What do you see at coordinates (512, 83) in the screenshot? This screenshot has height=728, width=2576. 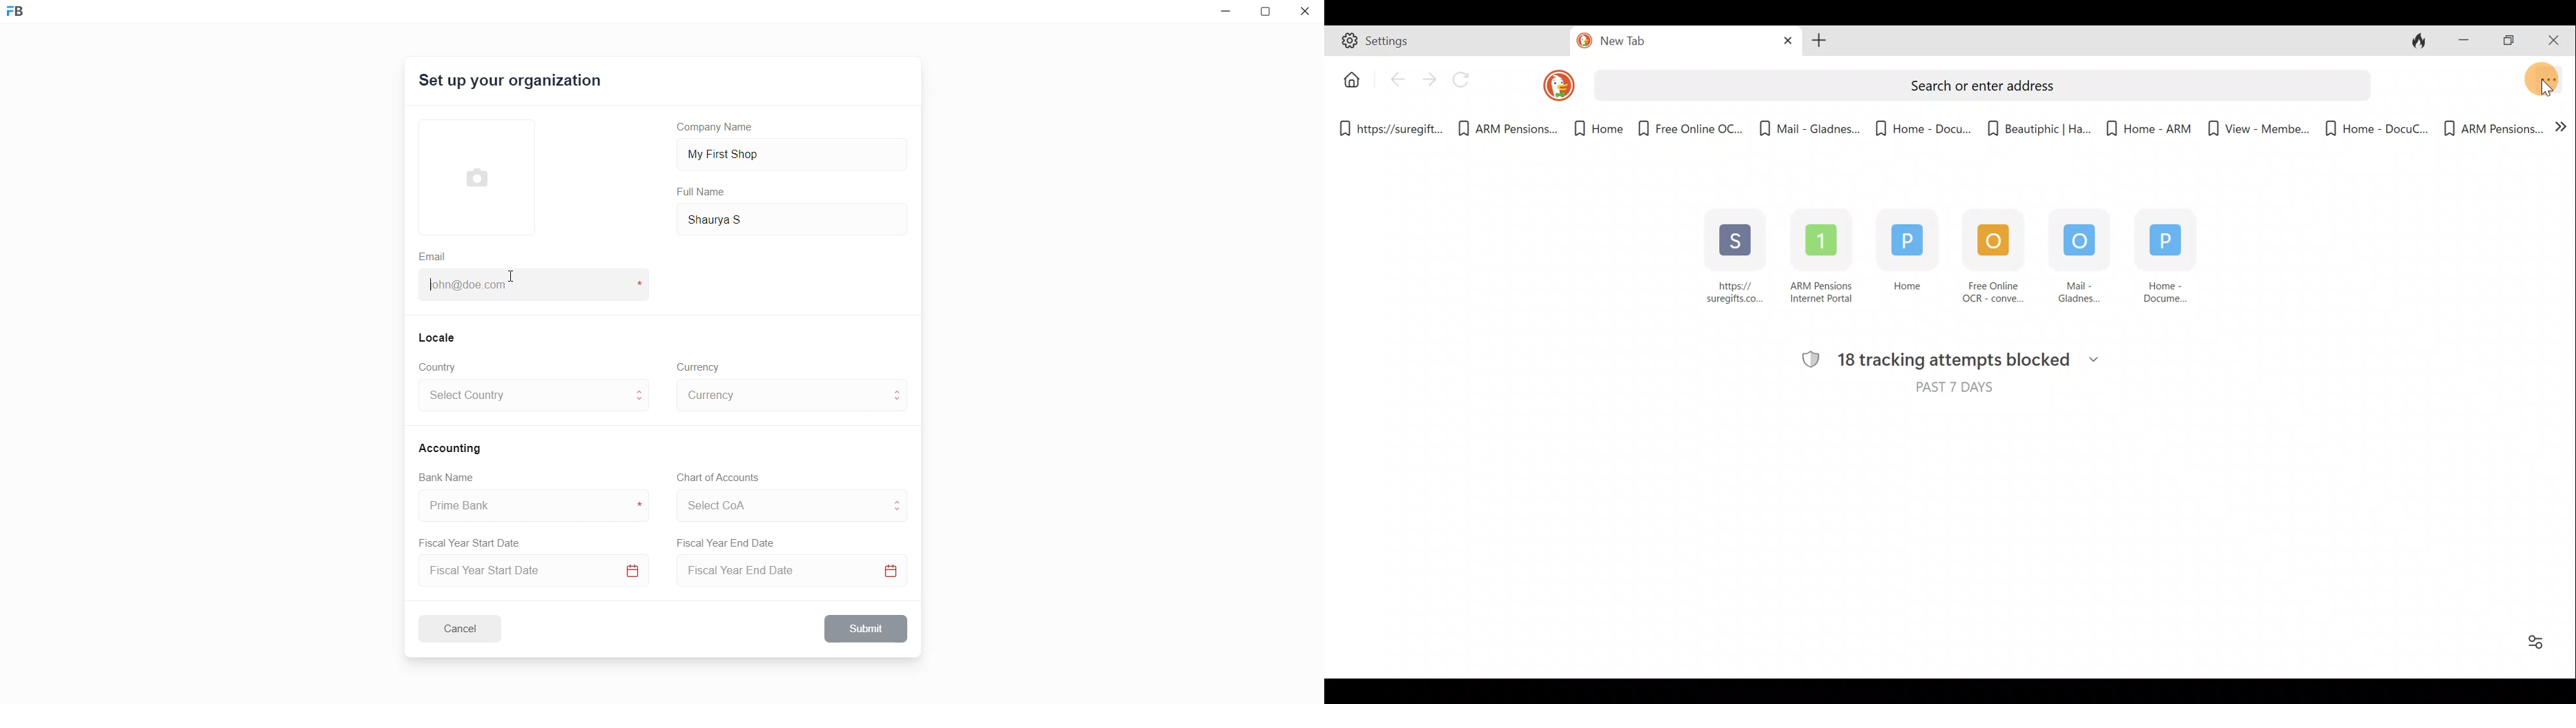 I see `Set up your organization` at bounding box center [512, 83].